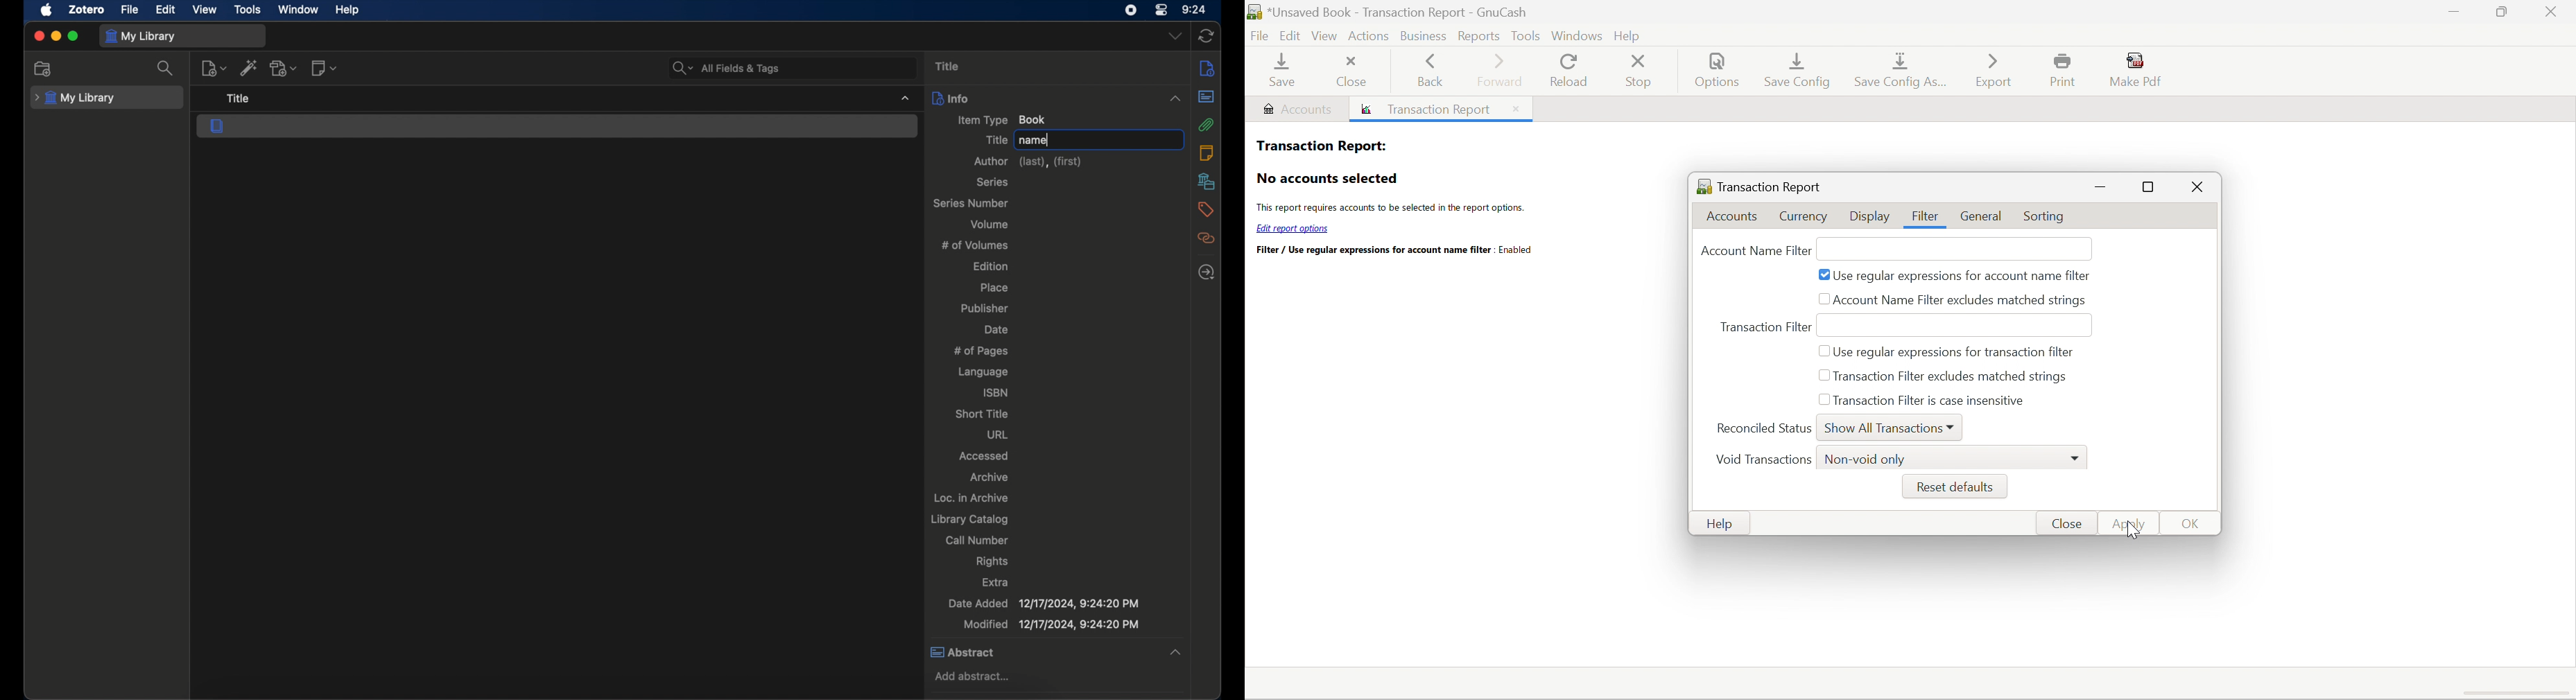 The width and height of the screenshot is (2576, 700). I want to click on Close, so click(2553, 12).